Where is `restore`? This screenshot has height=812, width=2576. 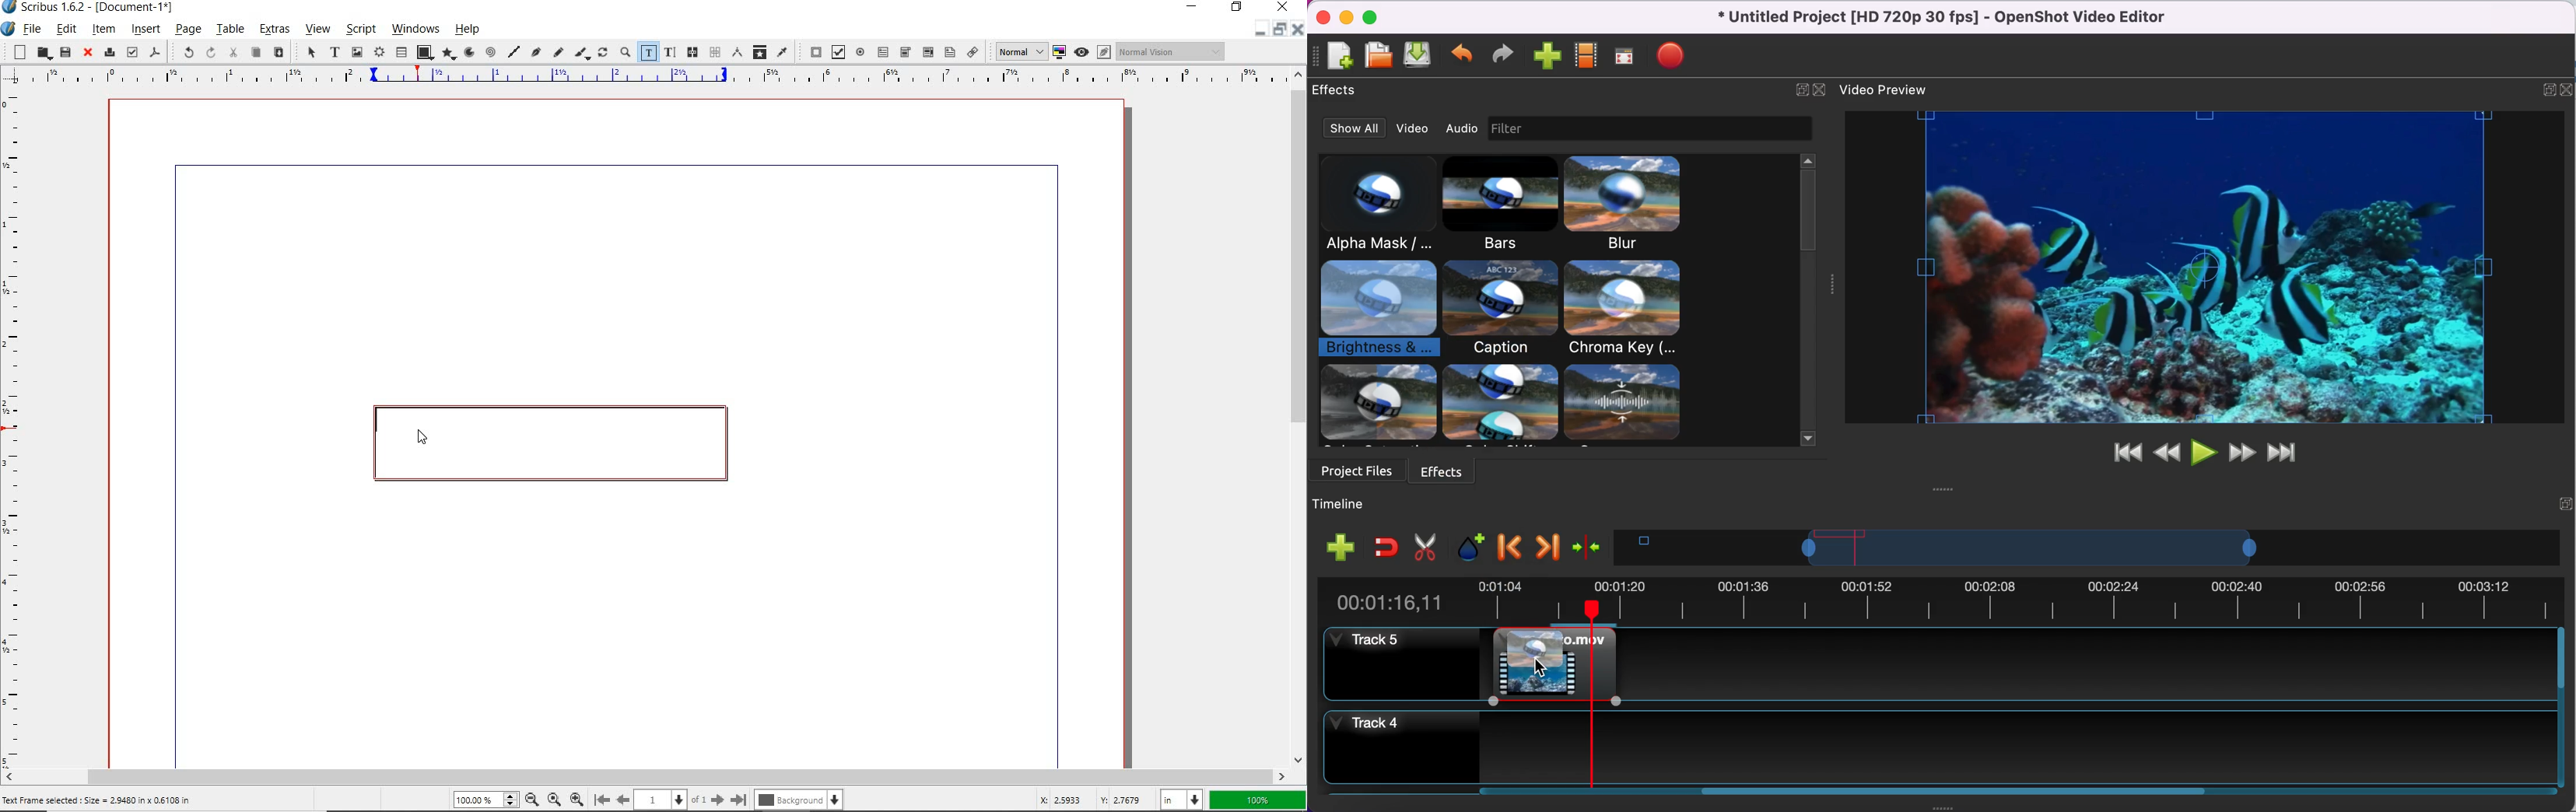
restore is located at coordinates (1239, 9).